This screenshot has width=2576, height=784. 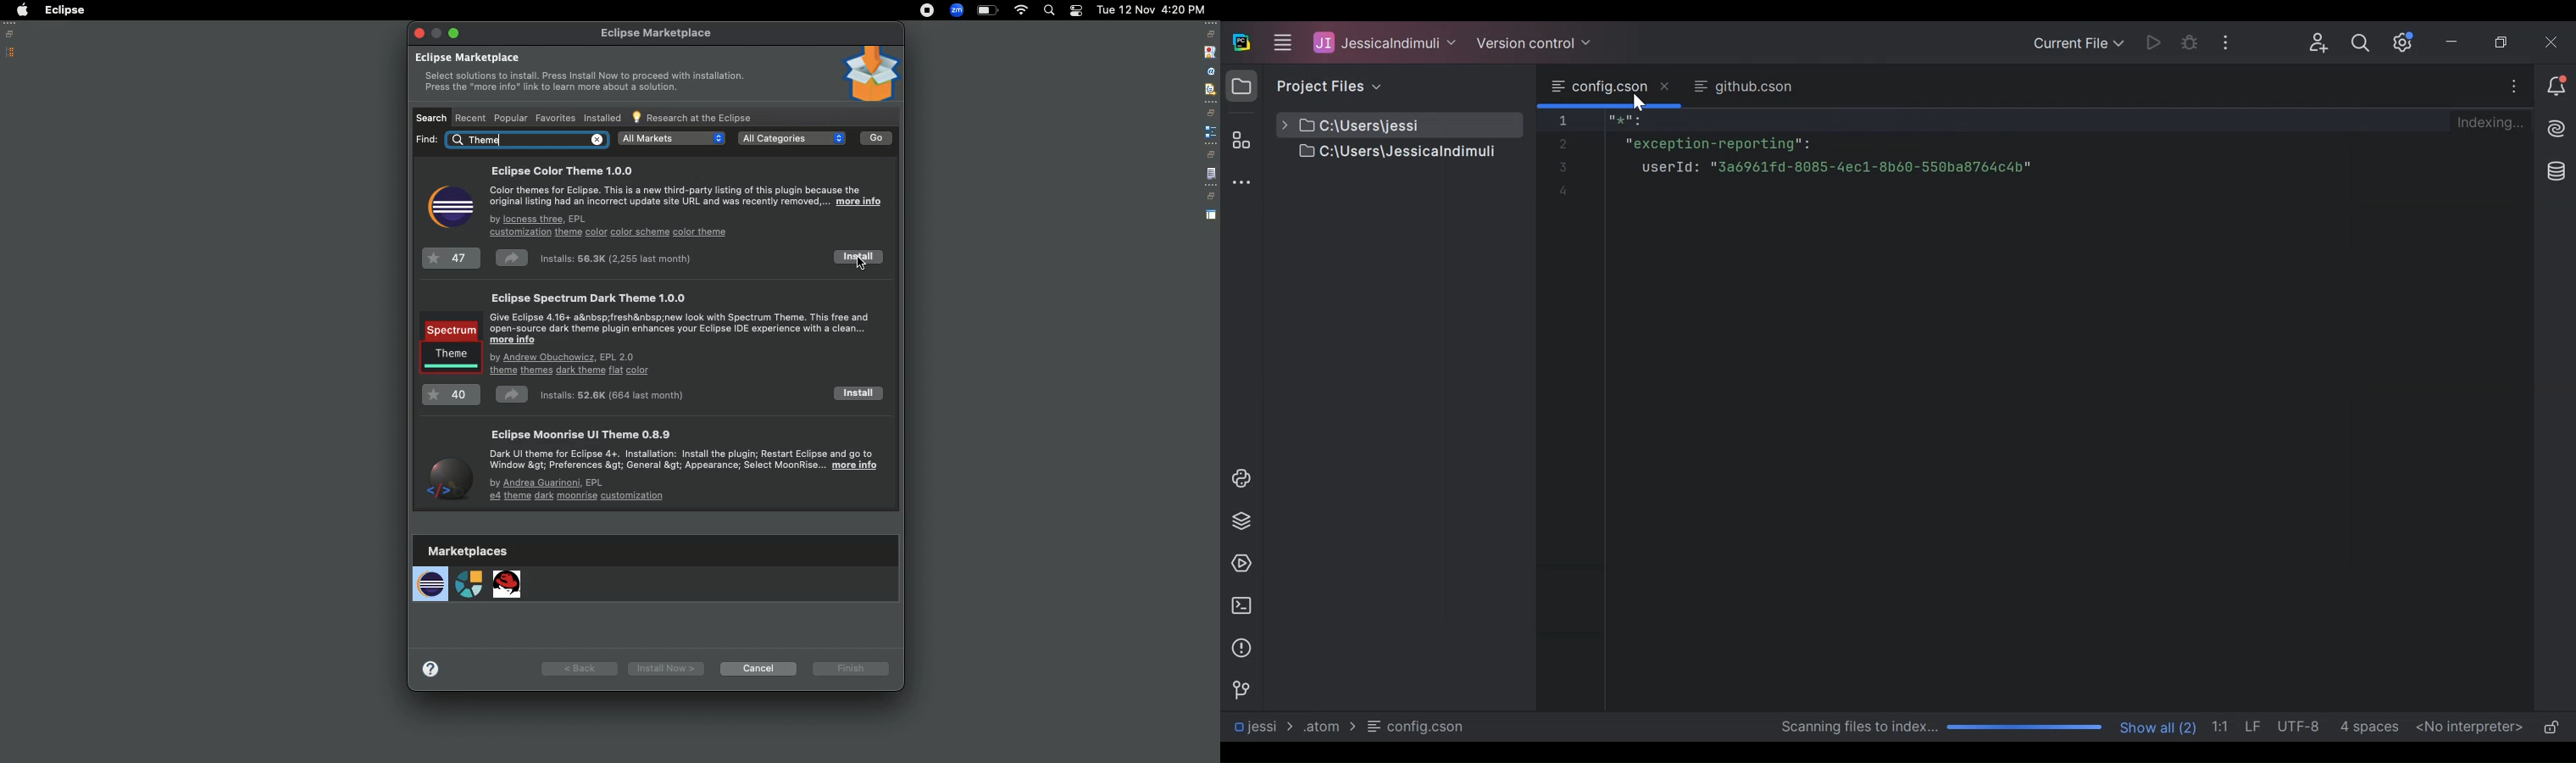 I want to click on Project File, so click(x=1382, y=153).